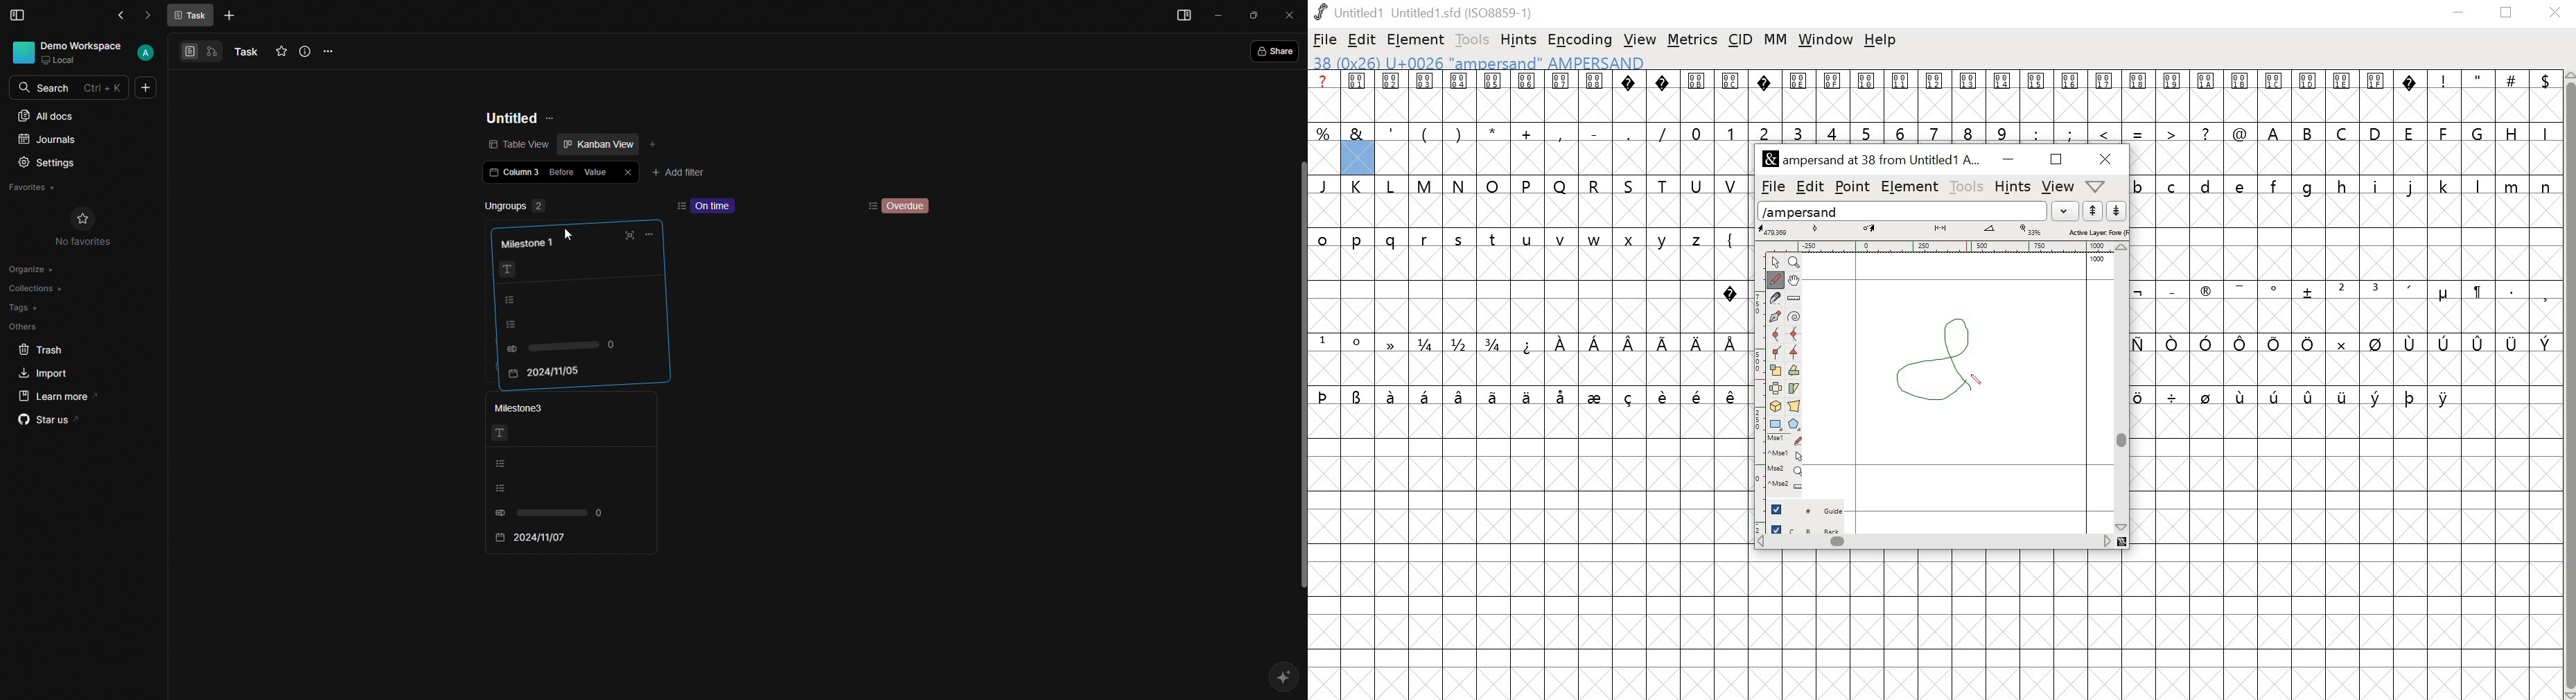 This screenshot has width=2576, height=700. I want to click on 0017, so click(2105, 96).